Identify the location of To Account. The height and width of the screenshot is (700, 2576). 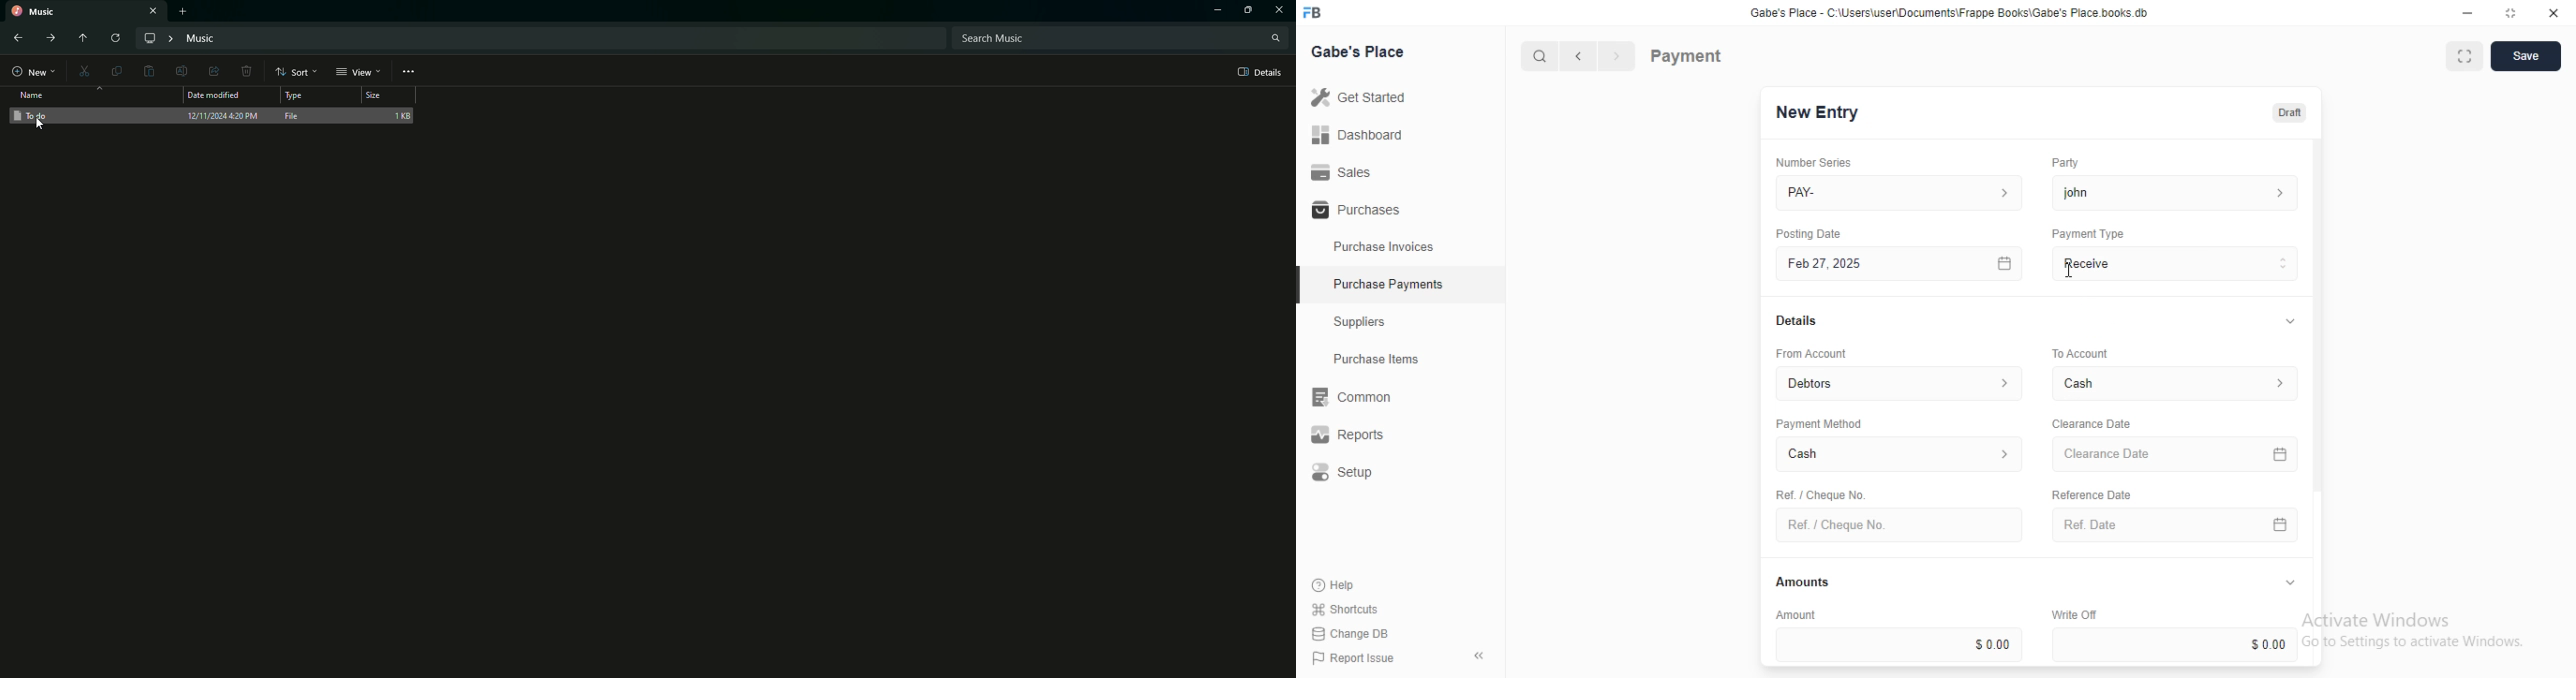
(2078, 352).